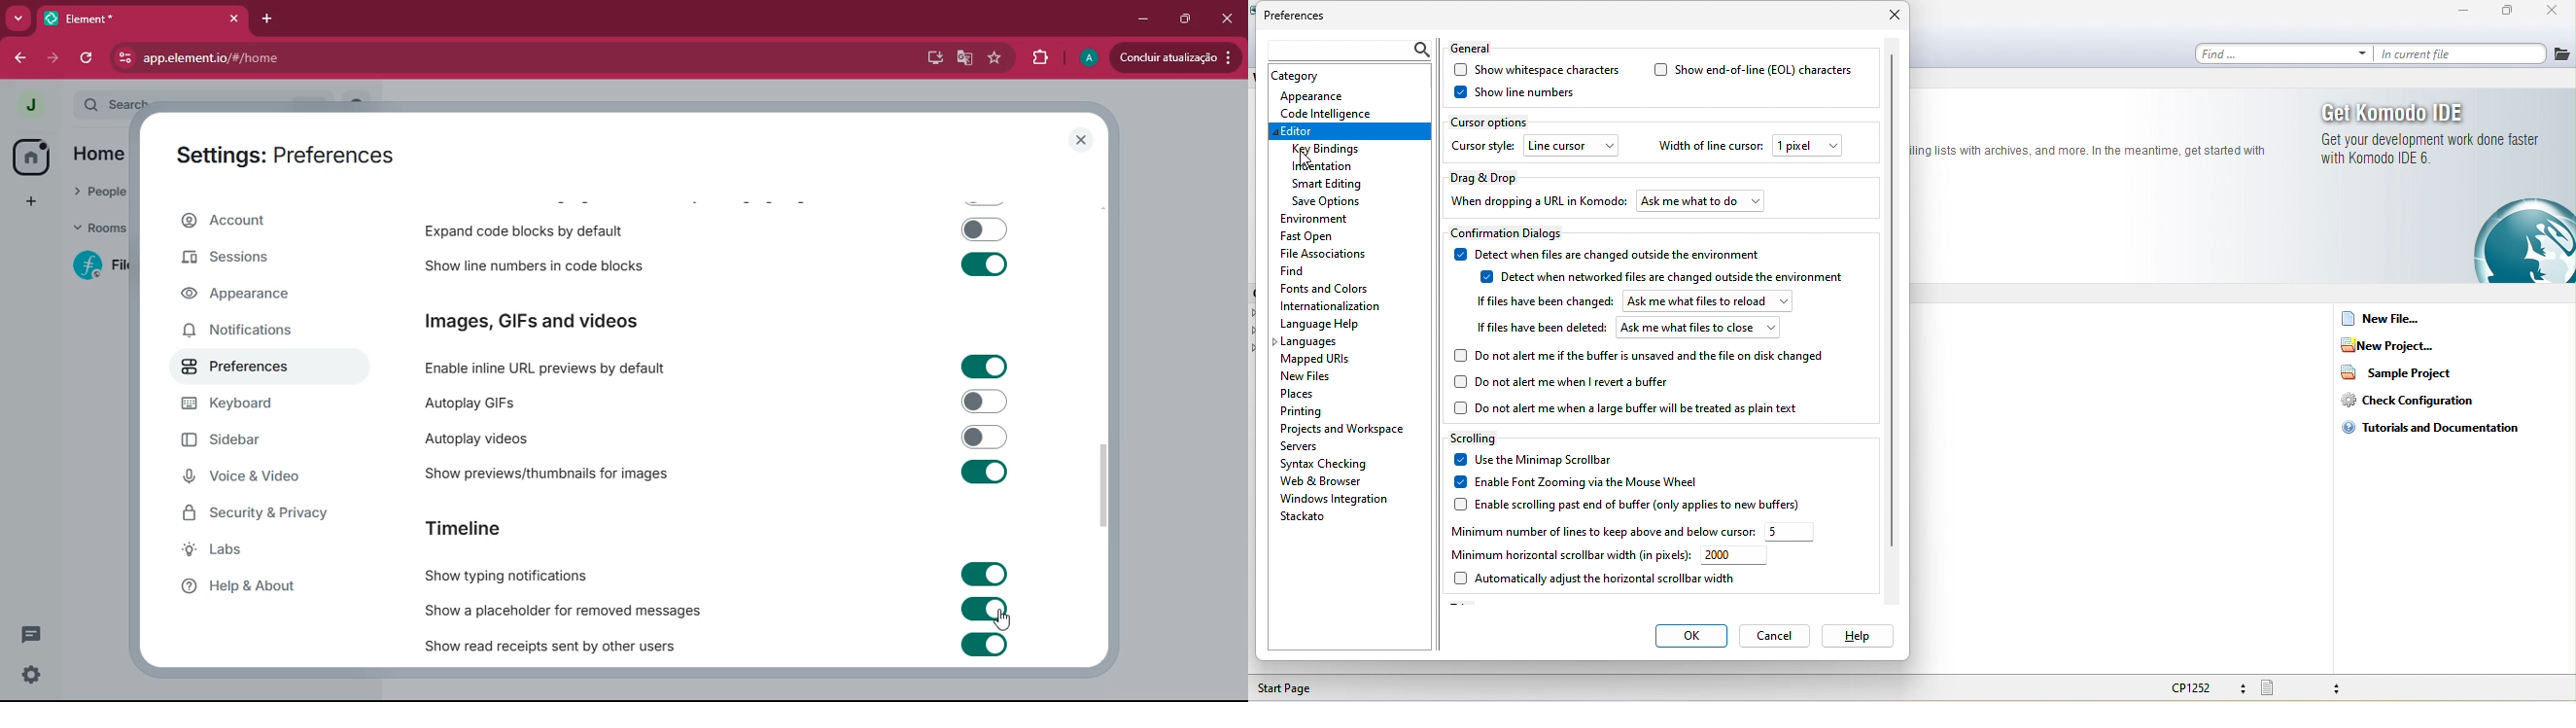  What do you see at coordinates (253, 478) in the screenshot?
I see `voice & video` at bounding box center [253, 478].